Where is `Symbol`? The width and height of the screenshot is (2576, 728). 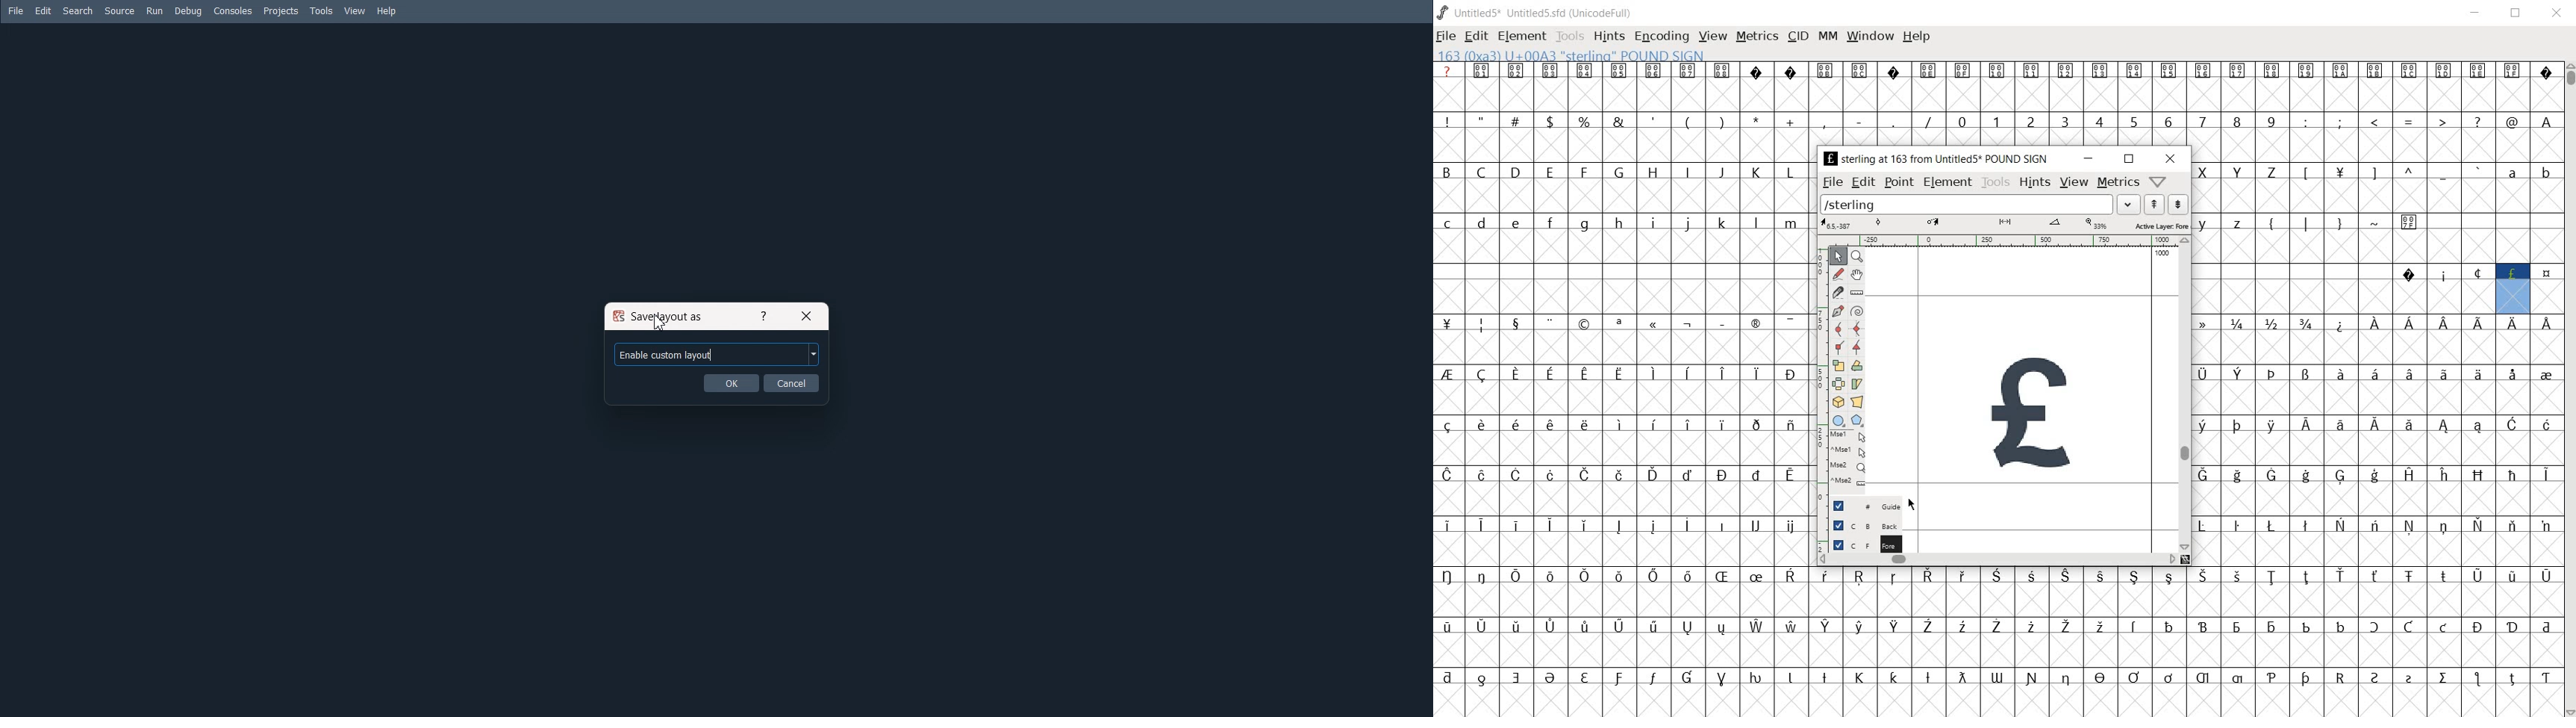 Symbol is located at coordinates (2236, 425).